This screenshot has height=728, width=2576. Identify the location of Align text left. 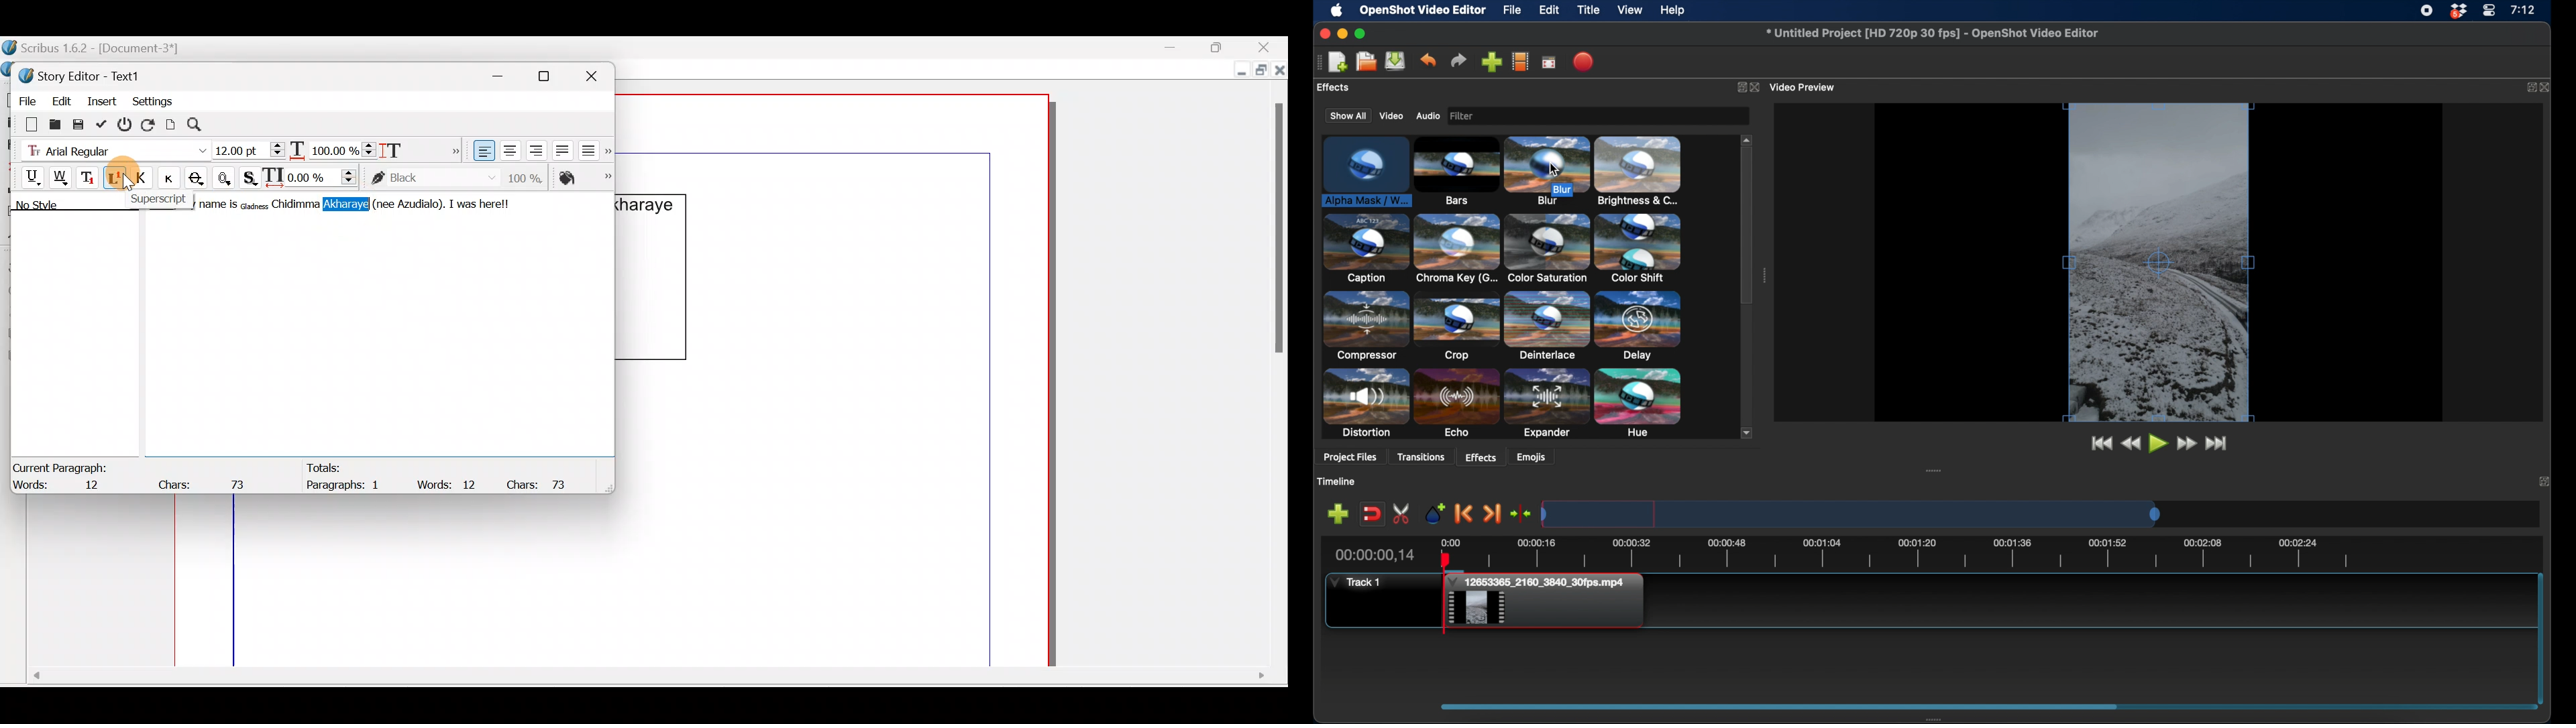
(482, 151).